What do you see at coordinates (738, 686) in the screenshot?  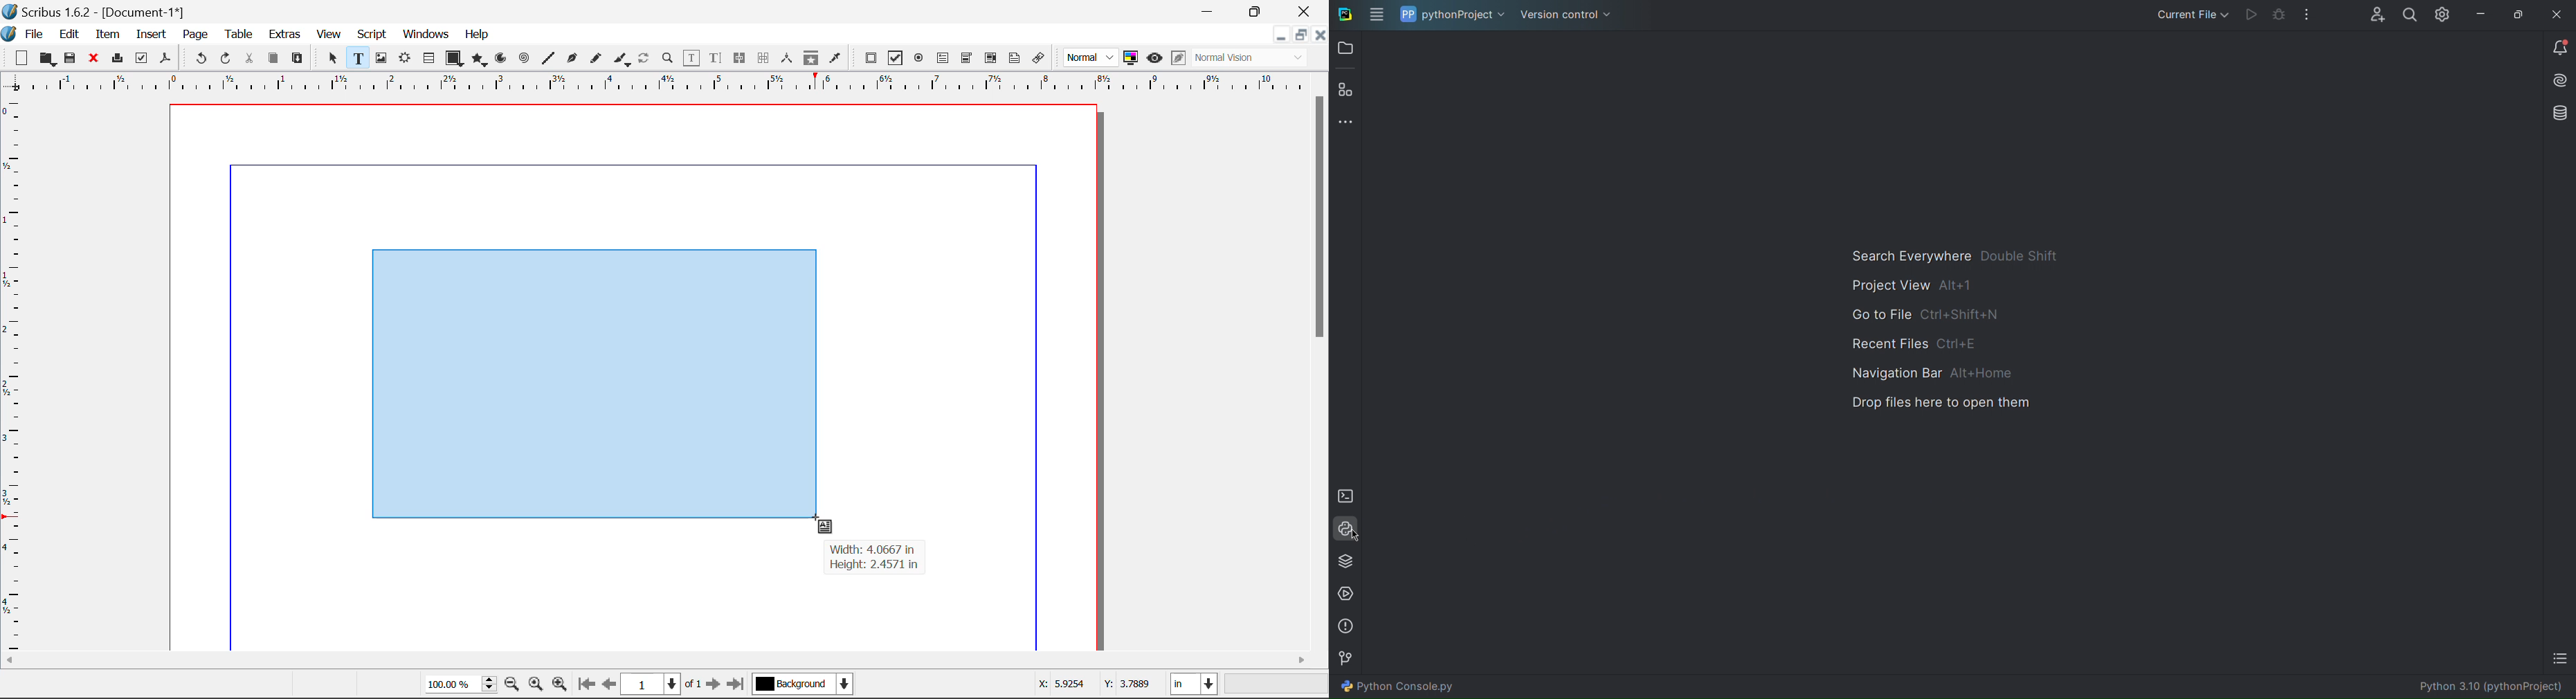 I see `Last Page` at bounding box center [738, 686].